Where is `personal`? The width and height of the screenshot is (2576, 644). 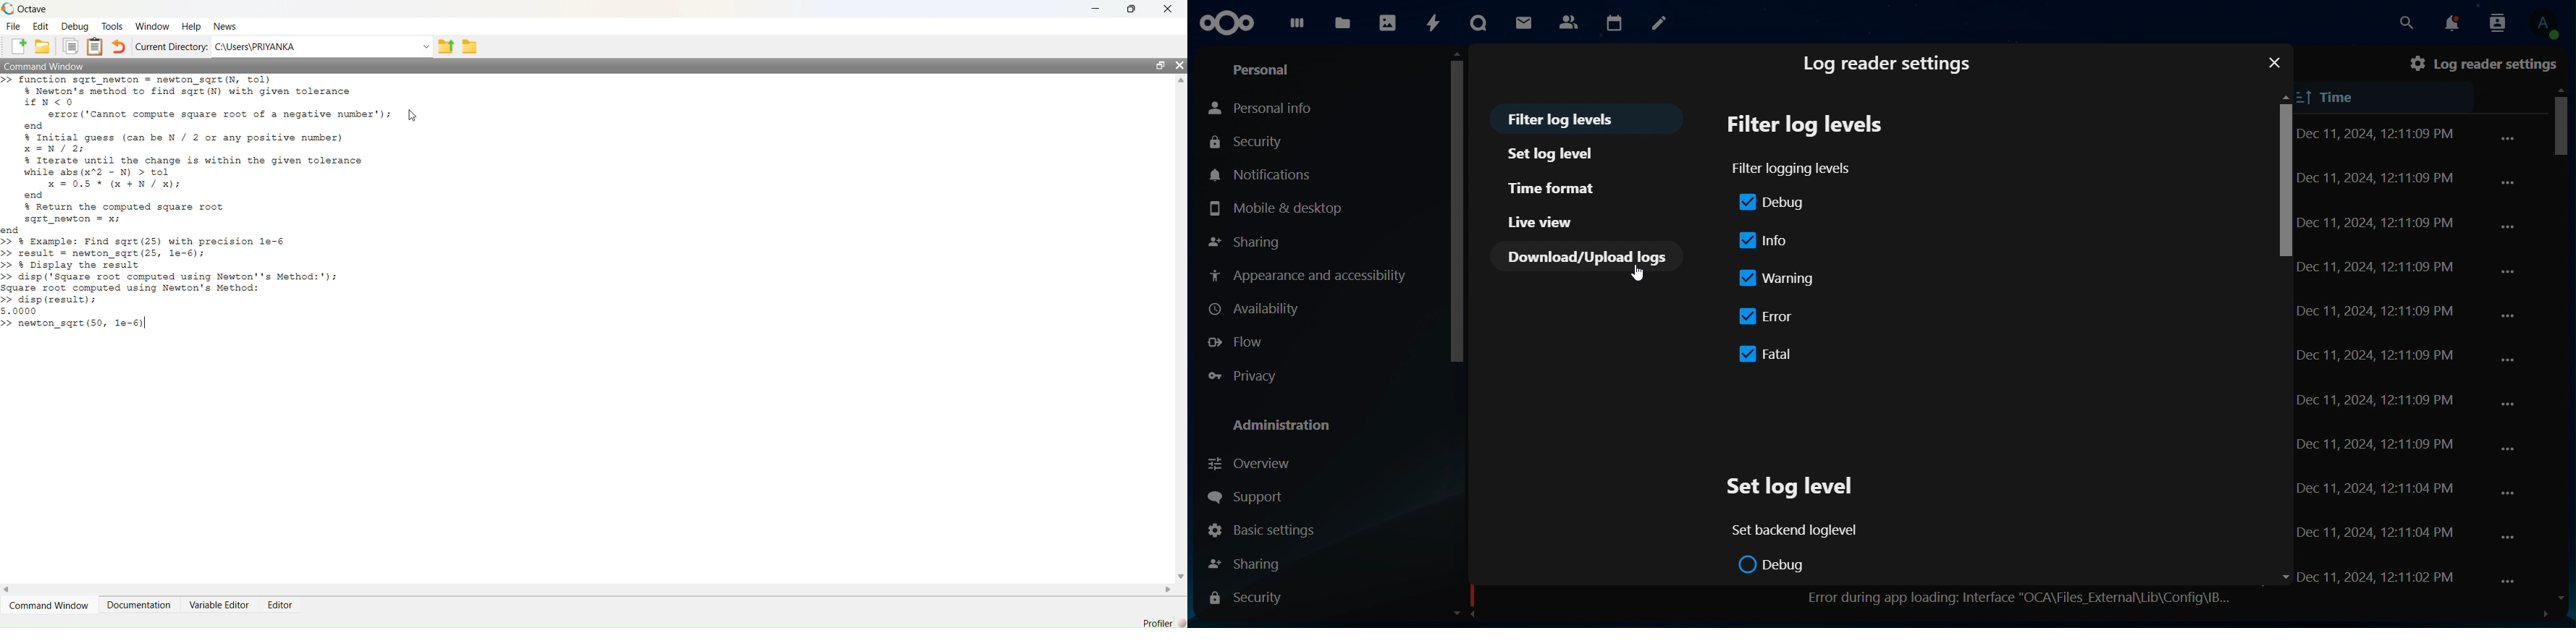
personal is located at coordinates (1265, 69).